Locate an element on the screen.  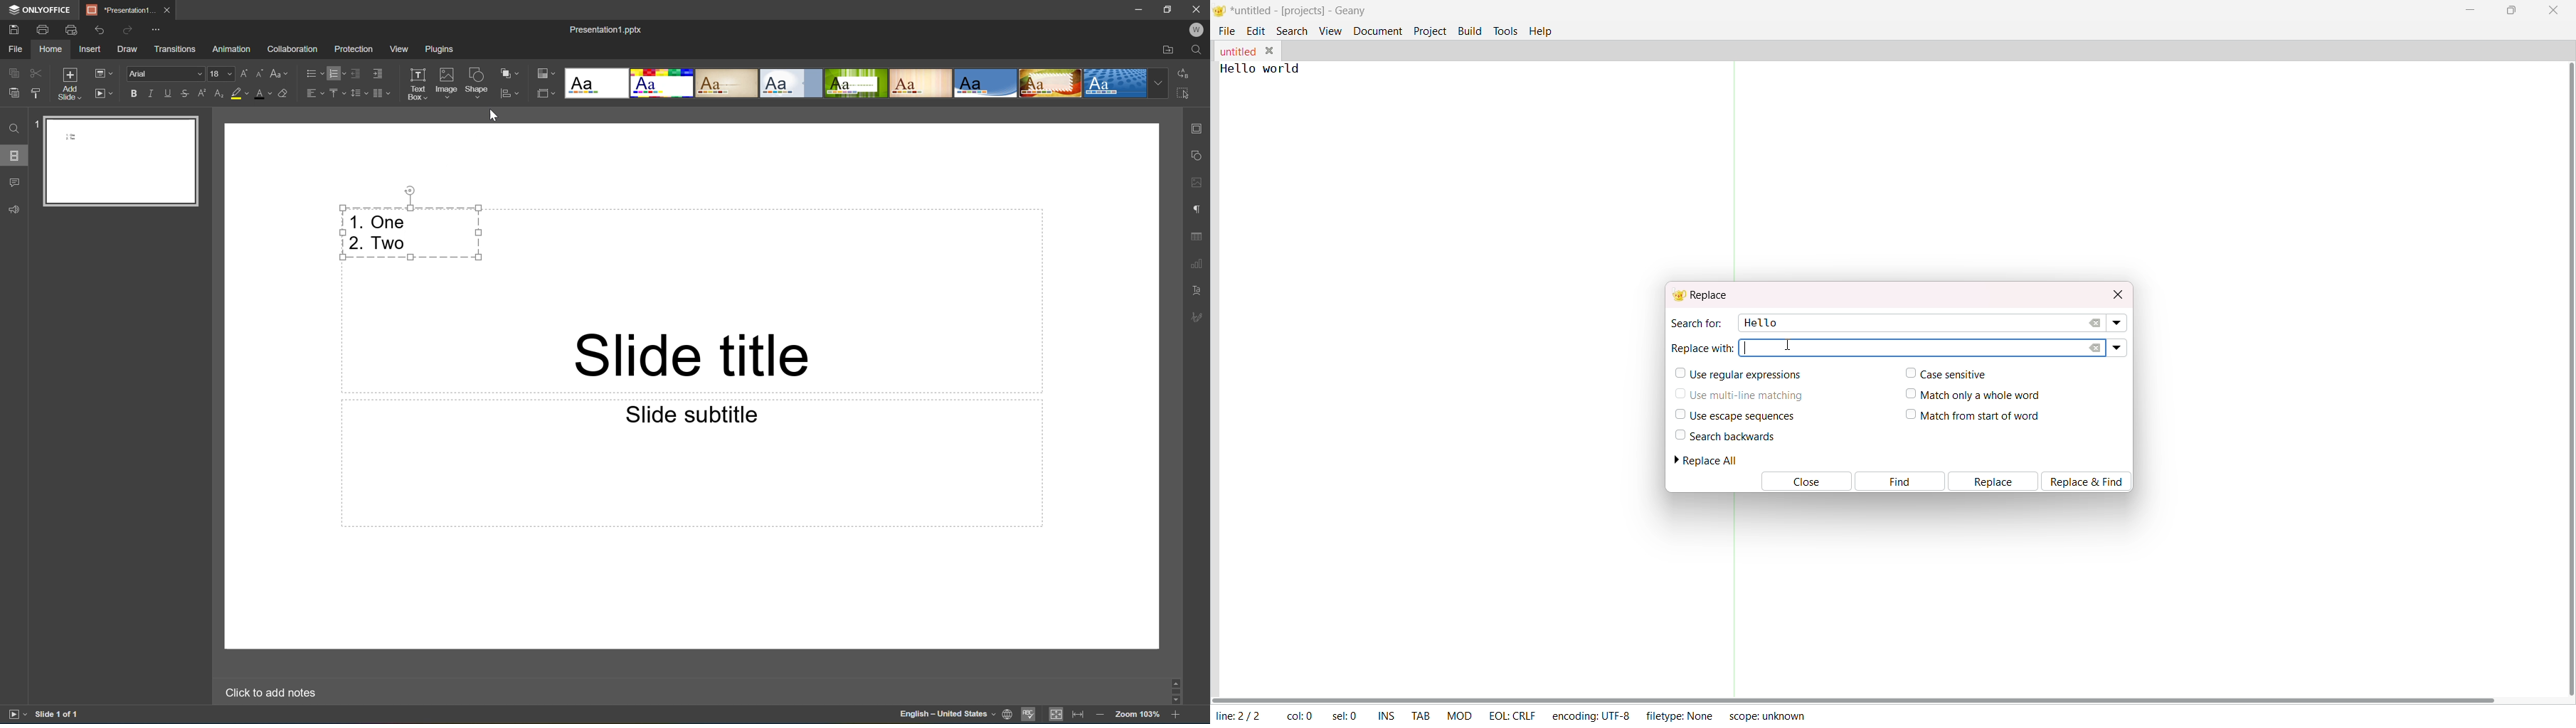
Increment font size is located at coordinates (248, 71).